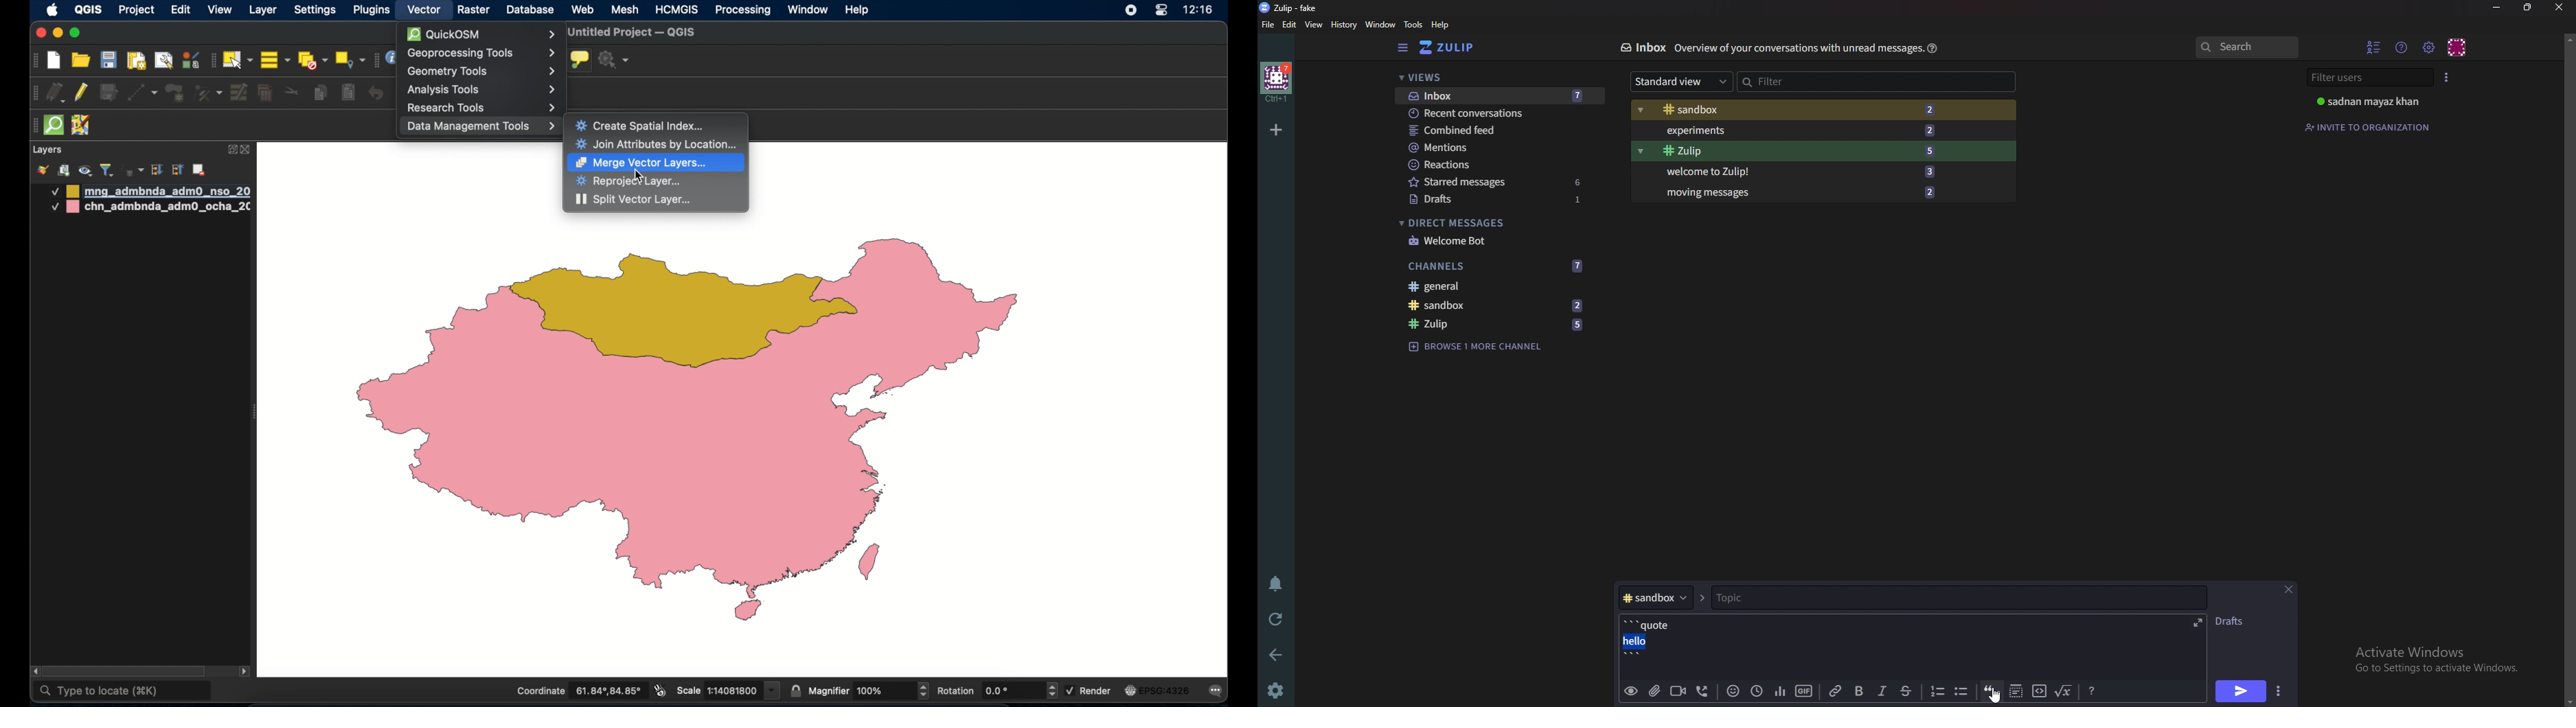 The image size is (2576, 728). What do you see at coordinates (107, 170) in the screenshot?
I see `filter legend` at bounding box center [107, 170].